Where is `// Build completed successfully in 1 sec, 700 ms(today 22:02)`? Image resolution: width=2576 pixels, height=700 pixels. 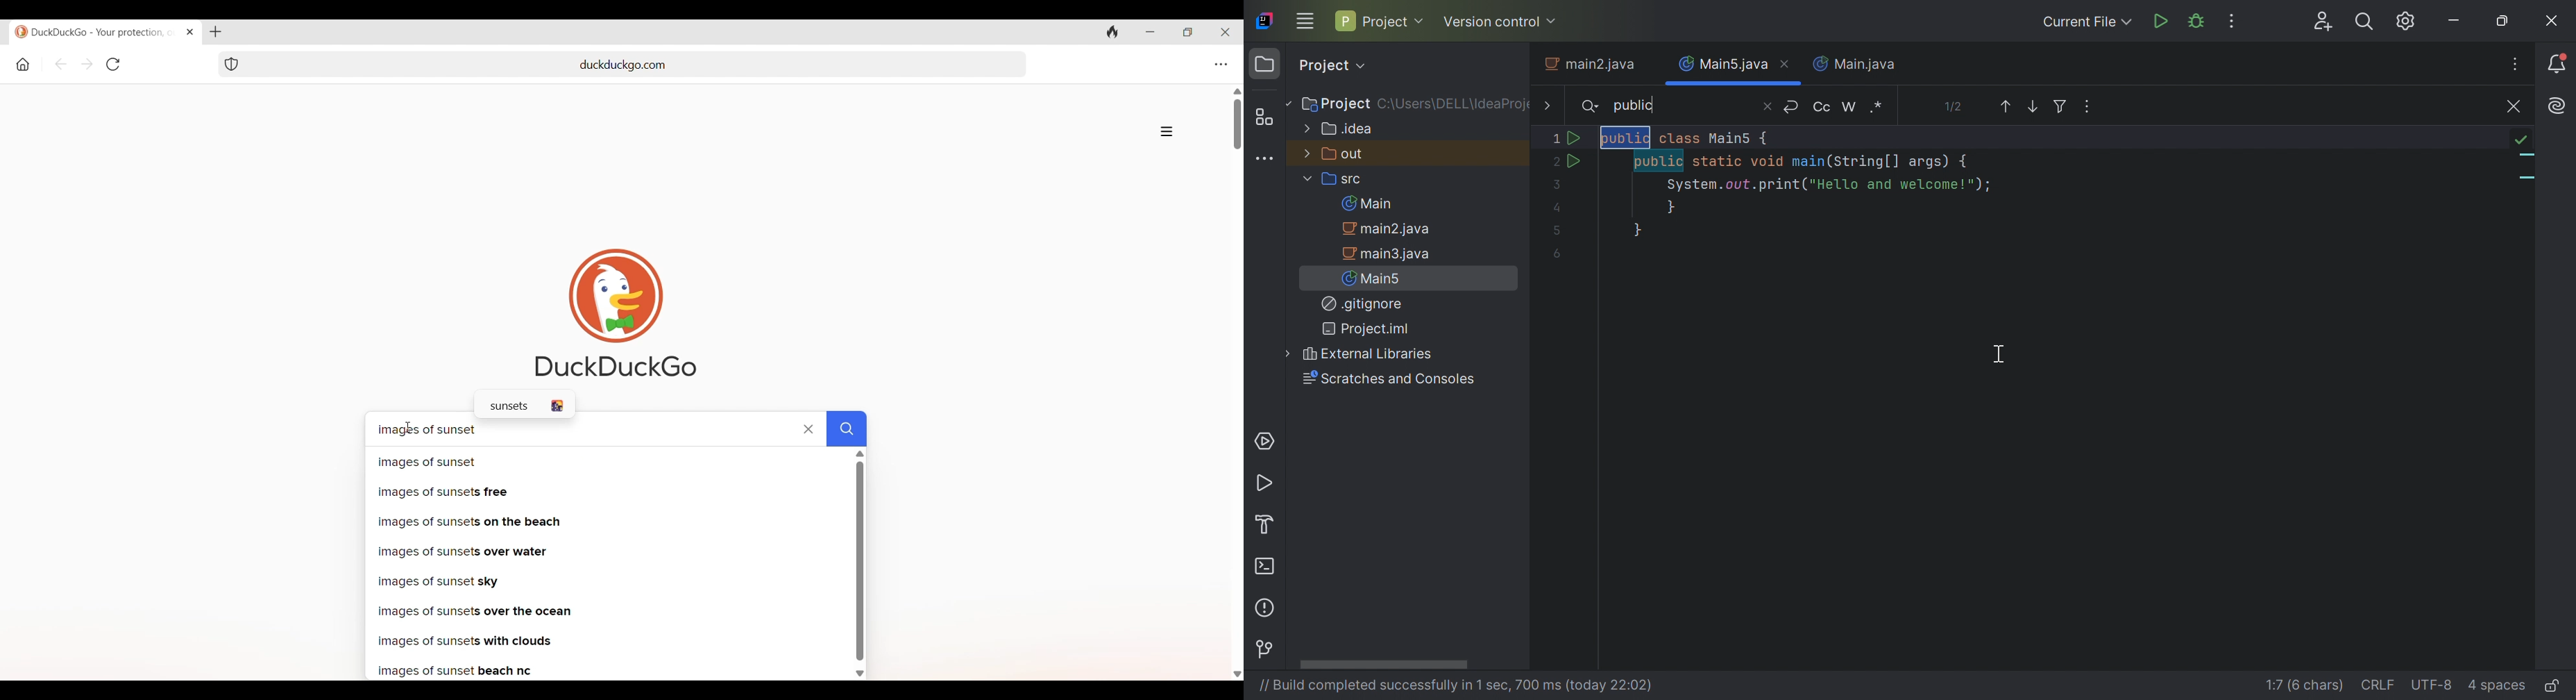 // Build completed successfully in 1 sec, 700 ms(today 22:02) is located at coordinates (1452, 685).